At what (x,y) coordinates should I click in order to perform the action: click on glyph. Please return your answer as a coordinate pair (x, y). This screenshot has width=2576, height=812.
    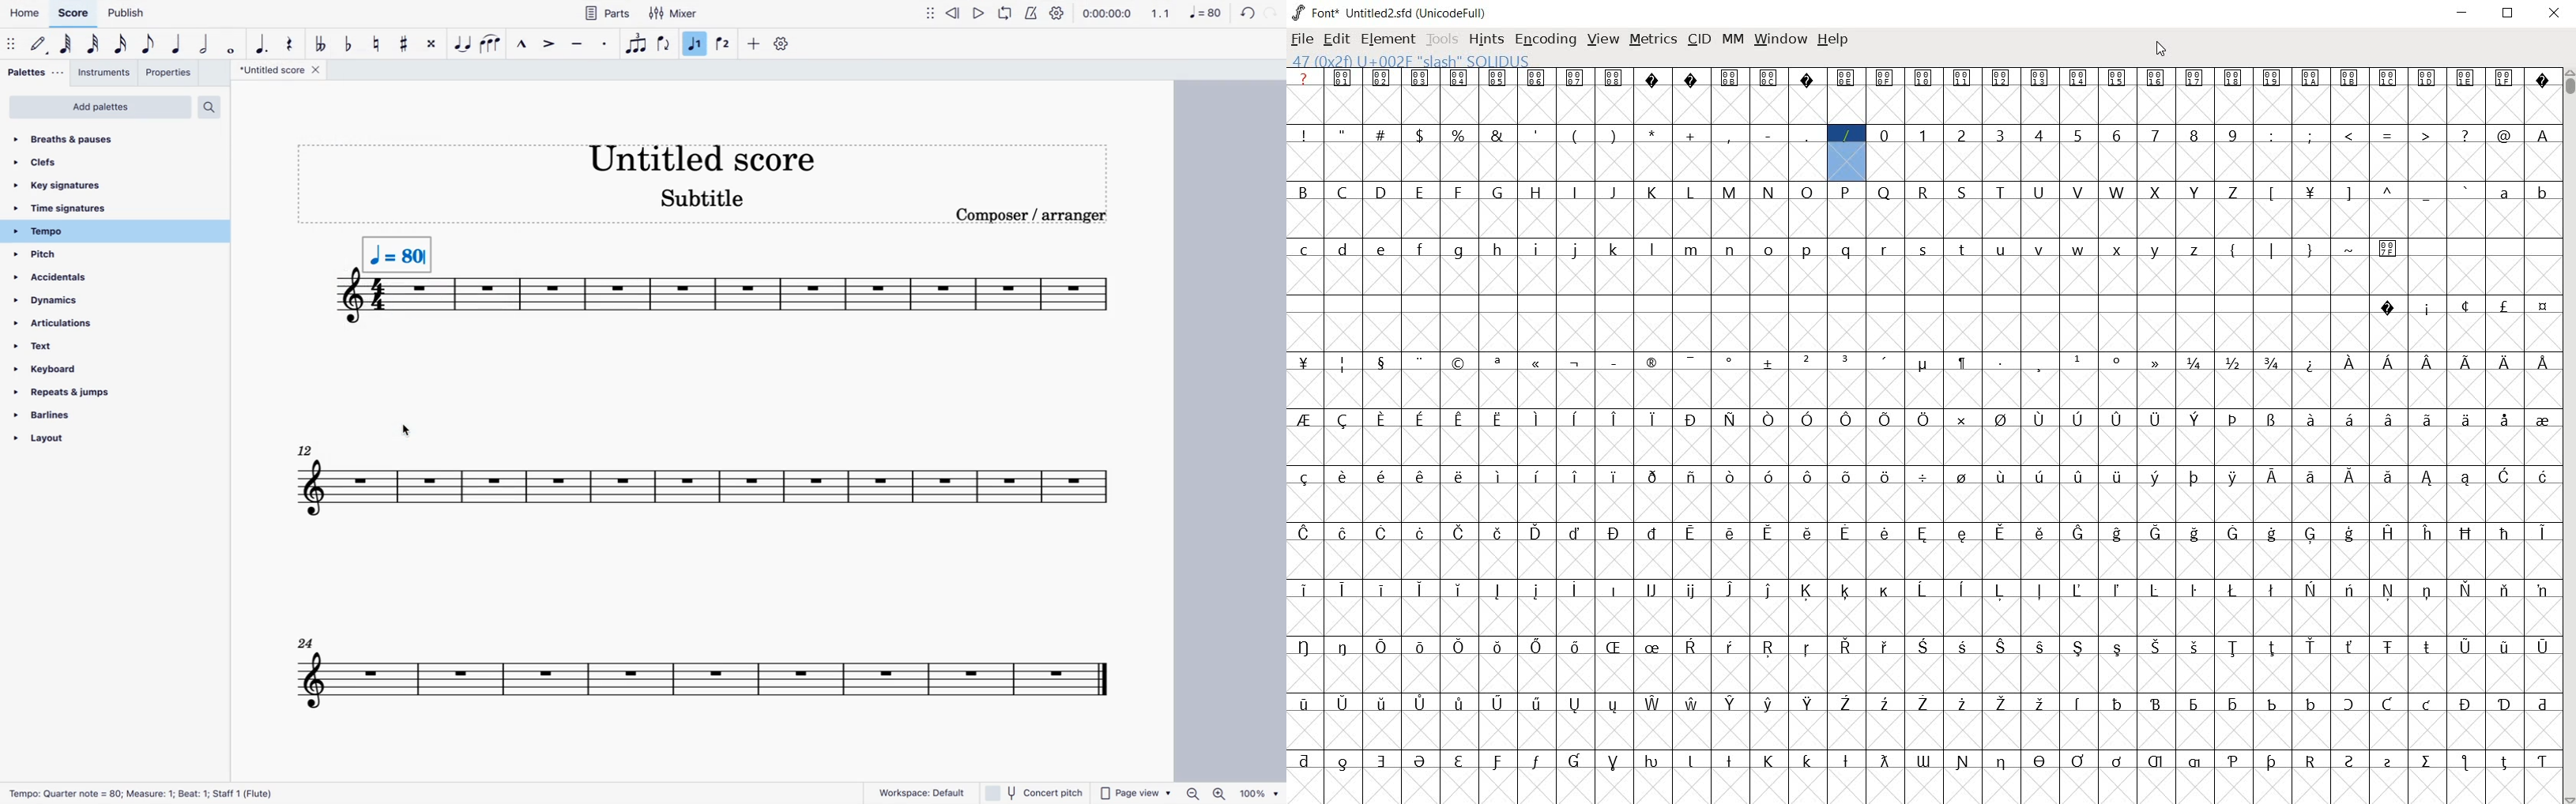
    Looking at the image, I should click on (1846, 646).